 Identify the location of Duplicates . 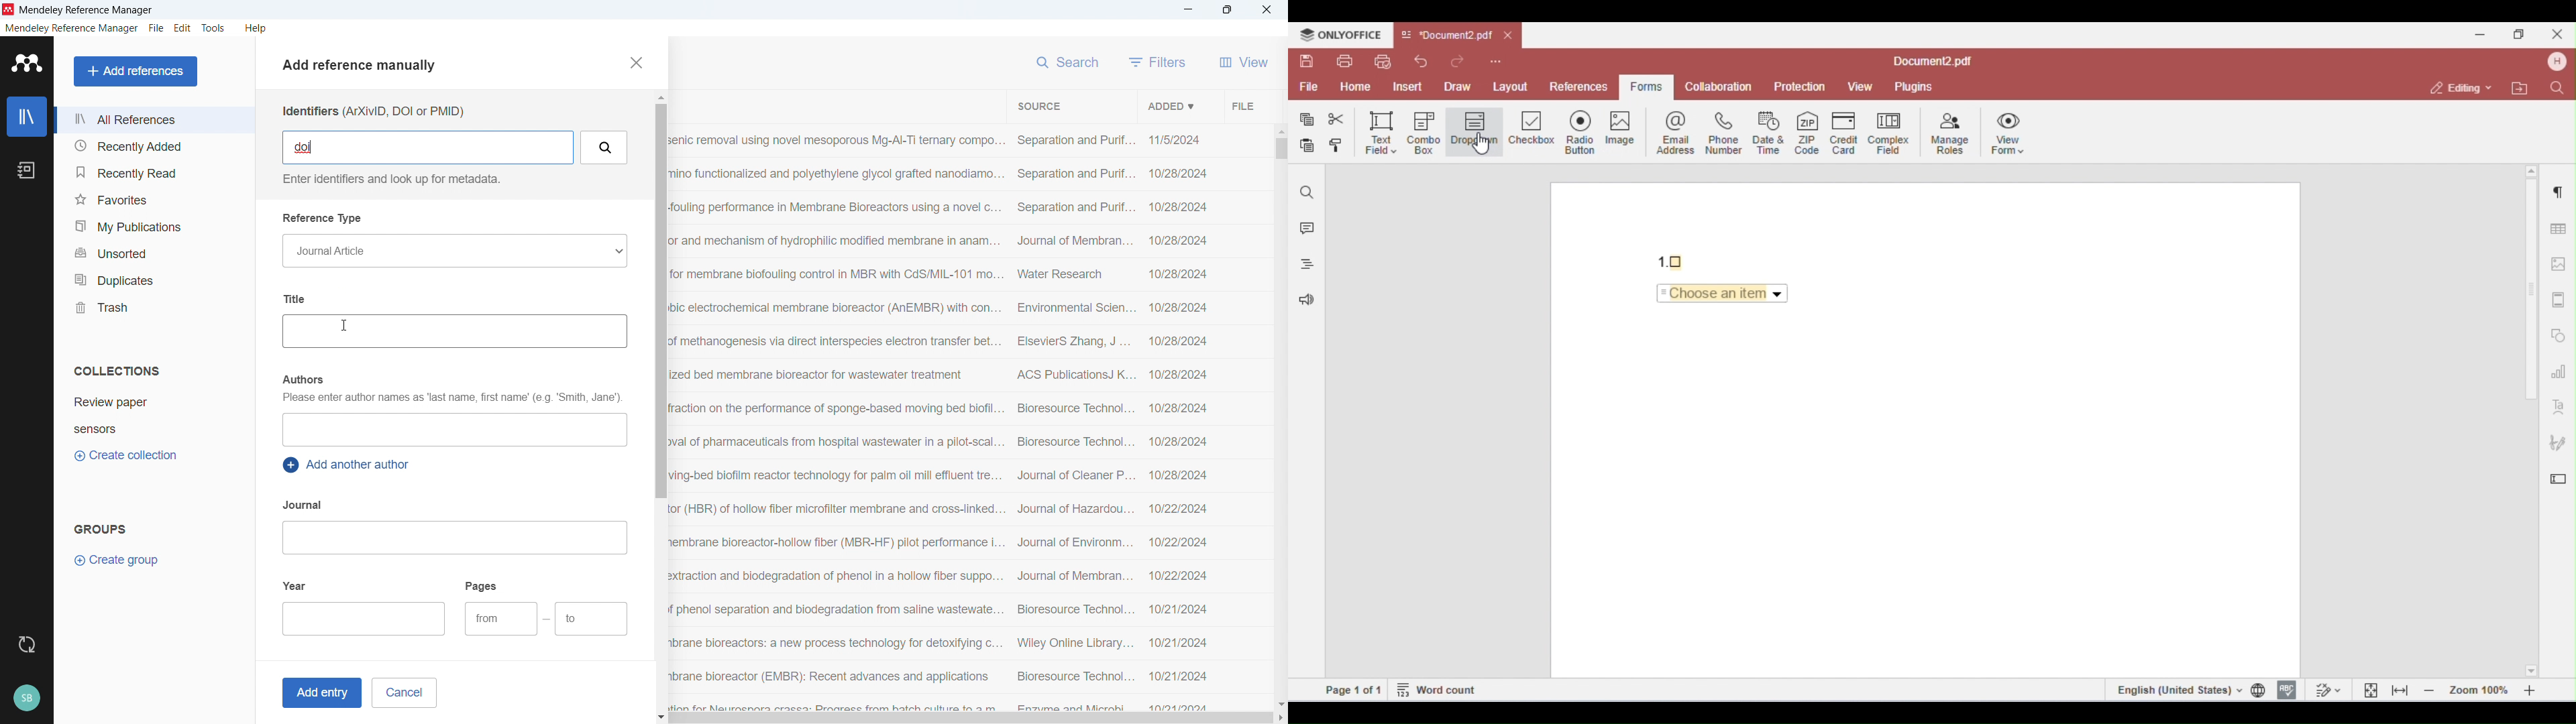
(154, 279).